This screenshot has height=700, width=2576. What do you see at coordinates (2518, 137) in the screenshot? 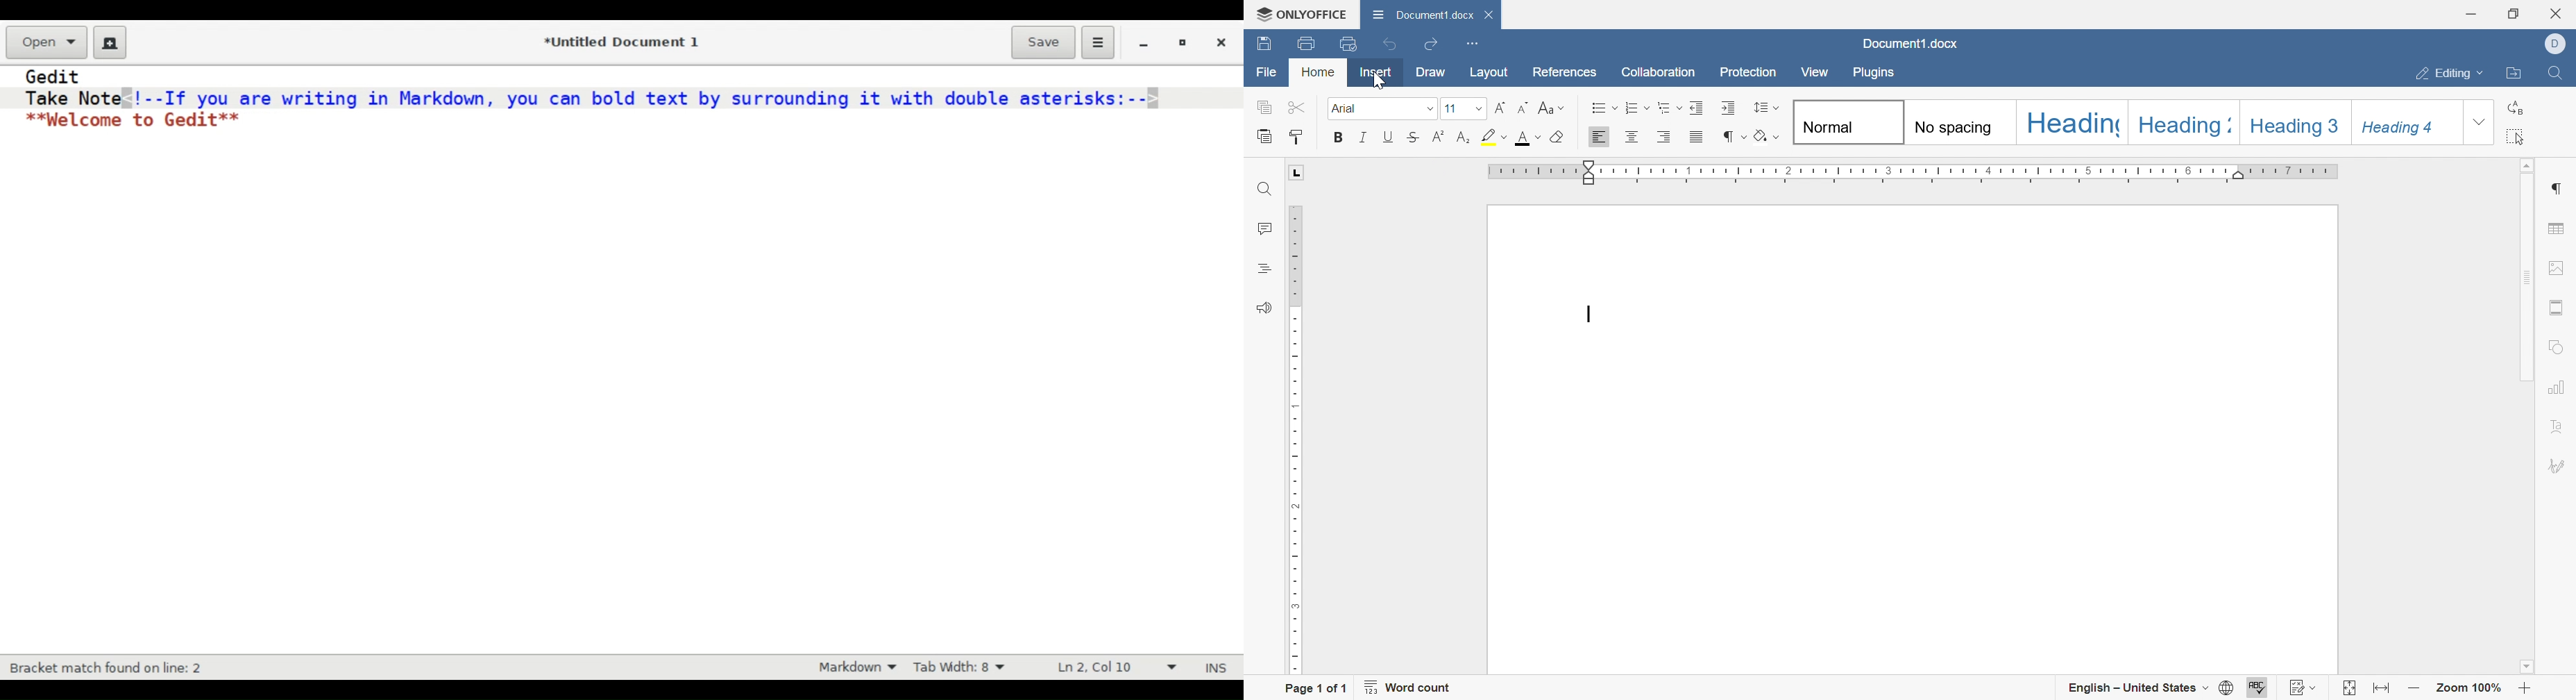
I see `Select all` at bounding box center [2518, 137].